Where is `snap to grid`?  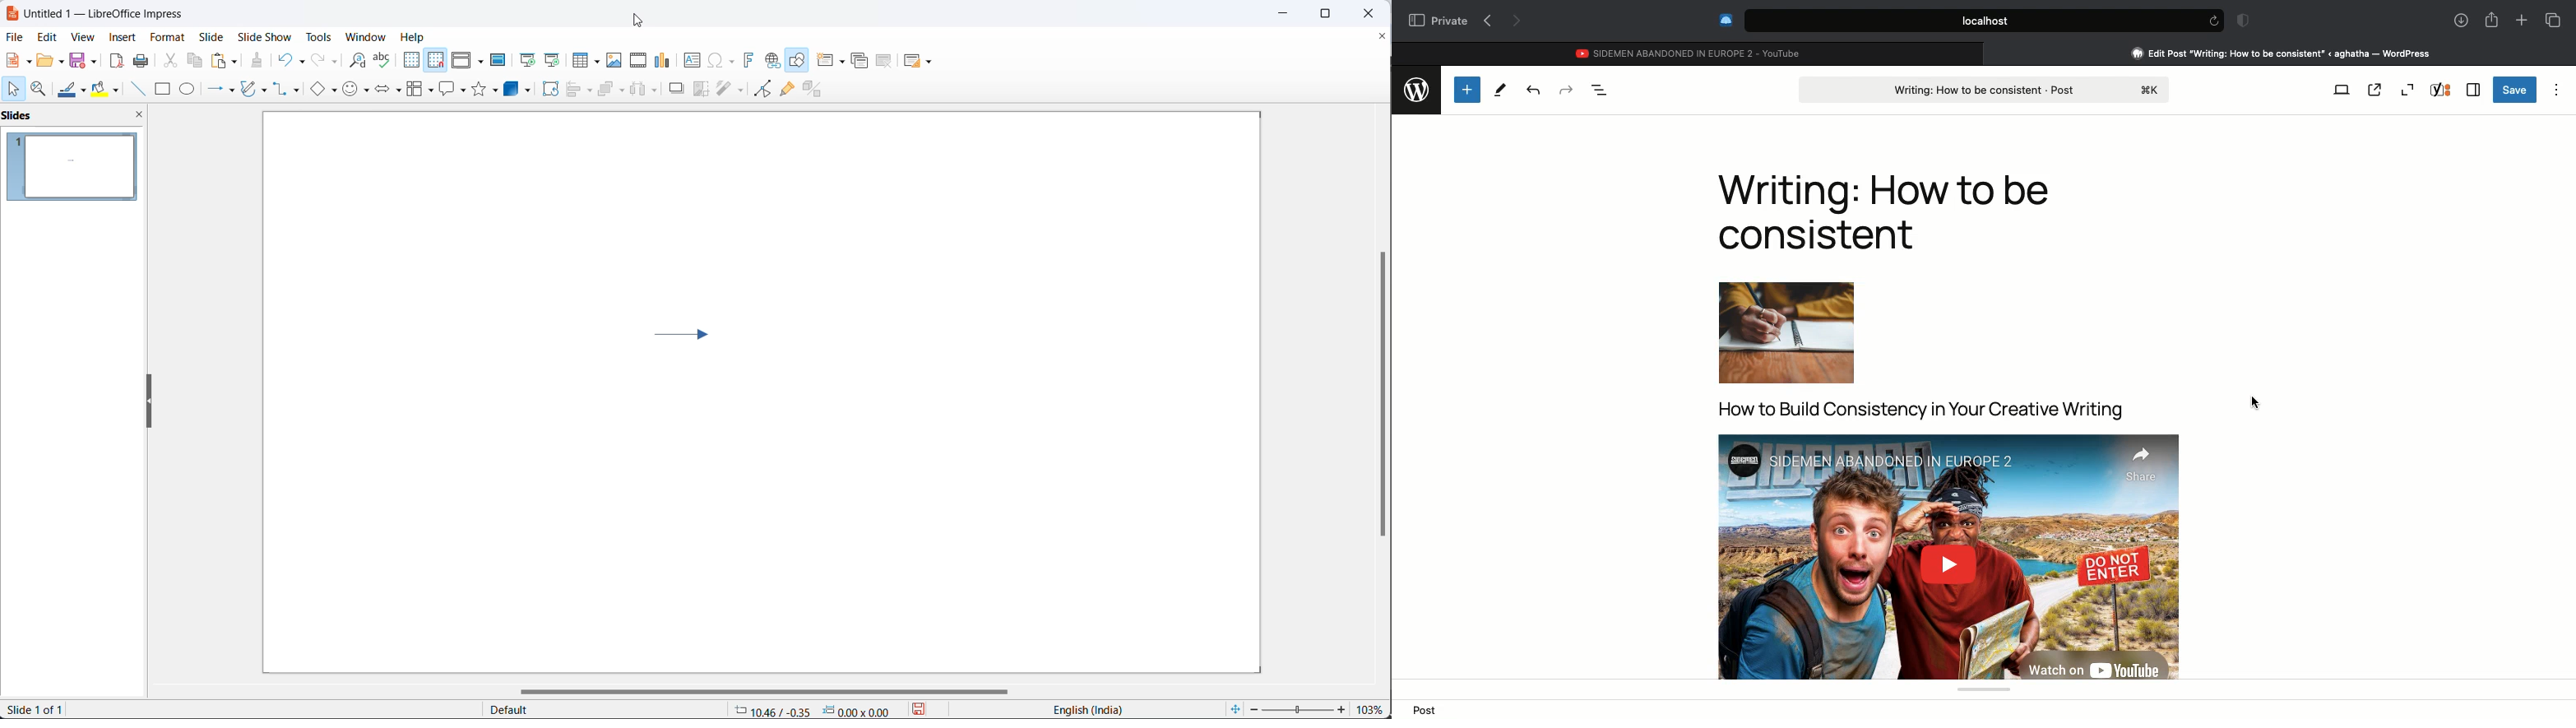 snap to grid is located at coordinates (434, 59).